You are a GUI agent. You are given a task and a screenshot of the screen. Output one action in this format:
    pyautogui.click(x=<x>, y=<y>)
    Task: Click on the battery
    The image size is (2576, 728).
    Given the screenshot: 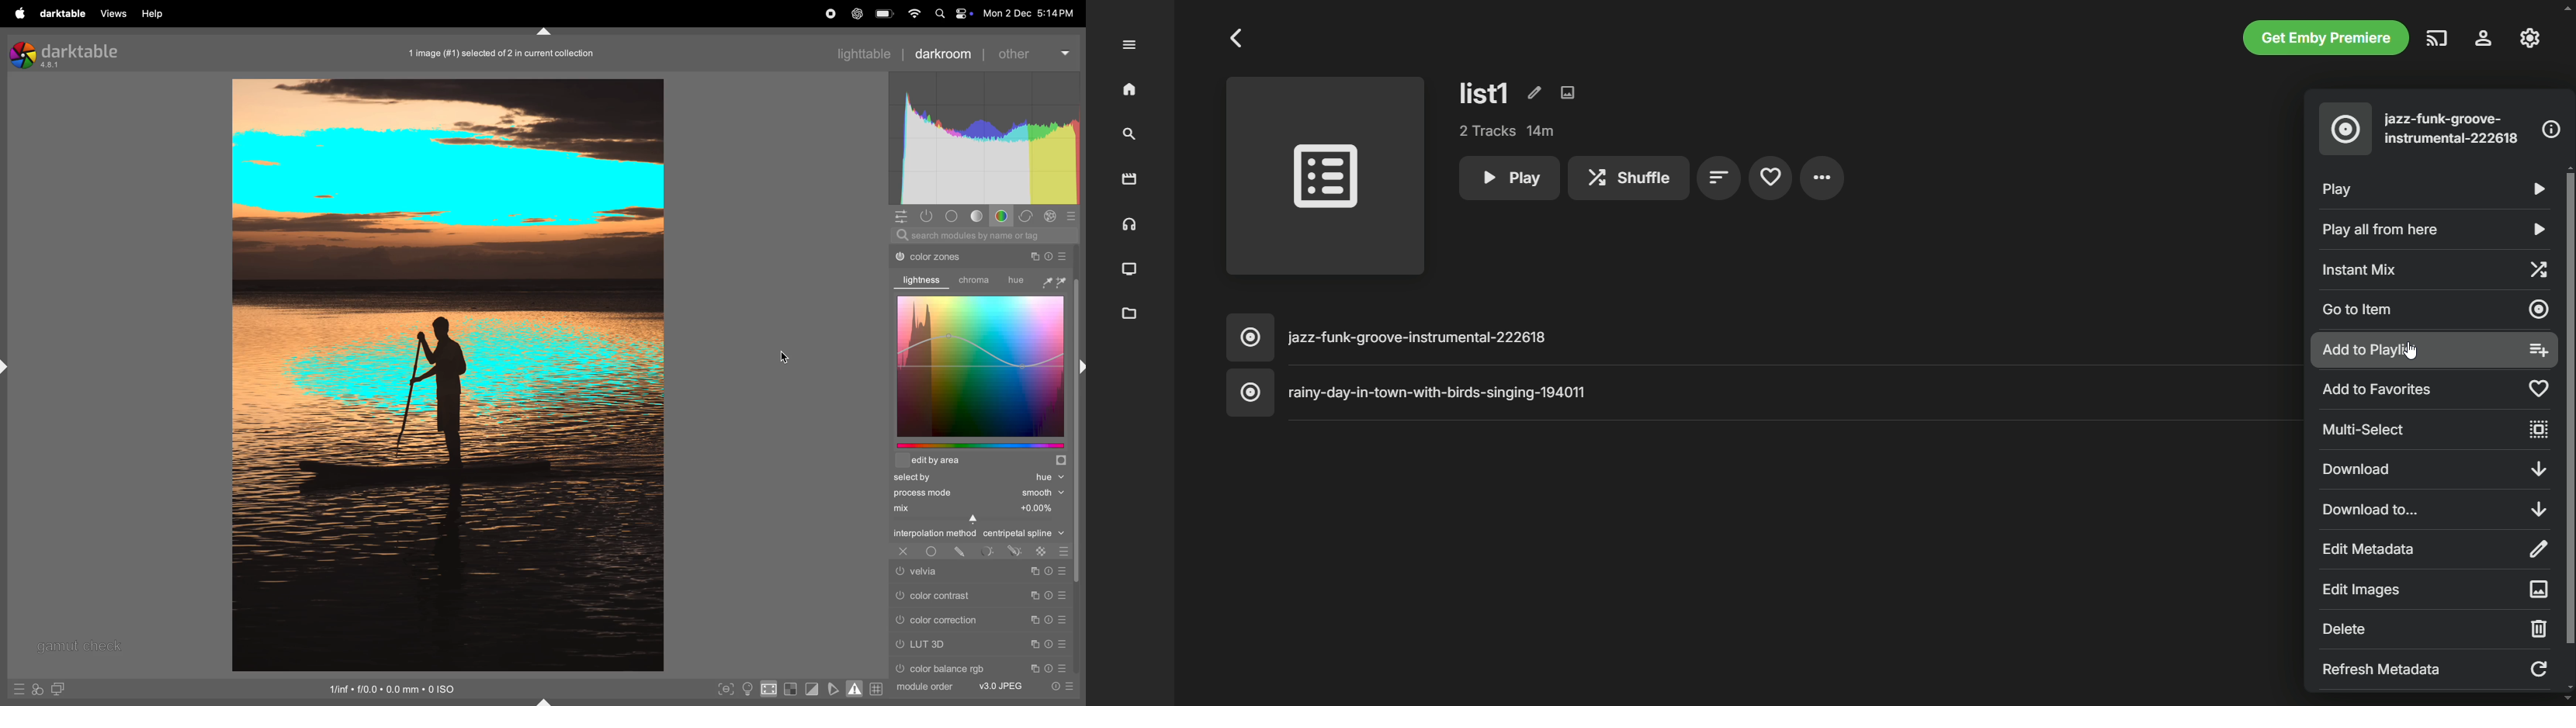 What is the action you would take?
    pyautogui.click(x=885, y=12)
    